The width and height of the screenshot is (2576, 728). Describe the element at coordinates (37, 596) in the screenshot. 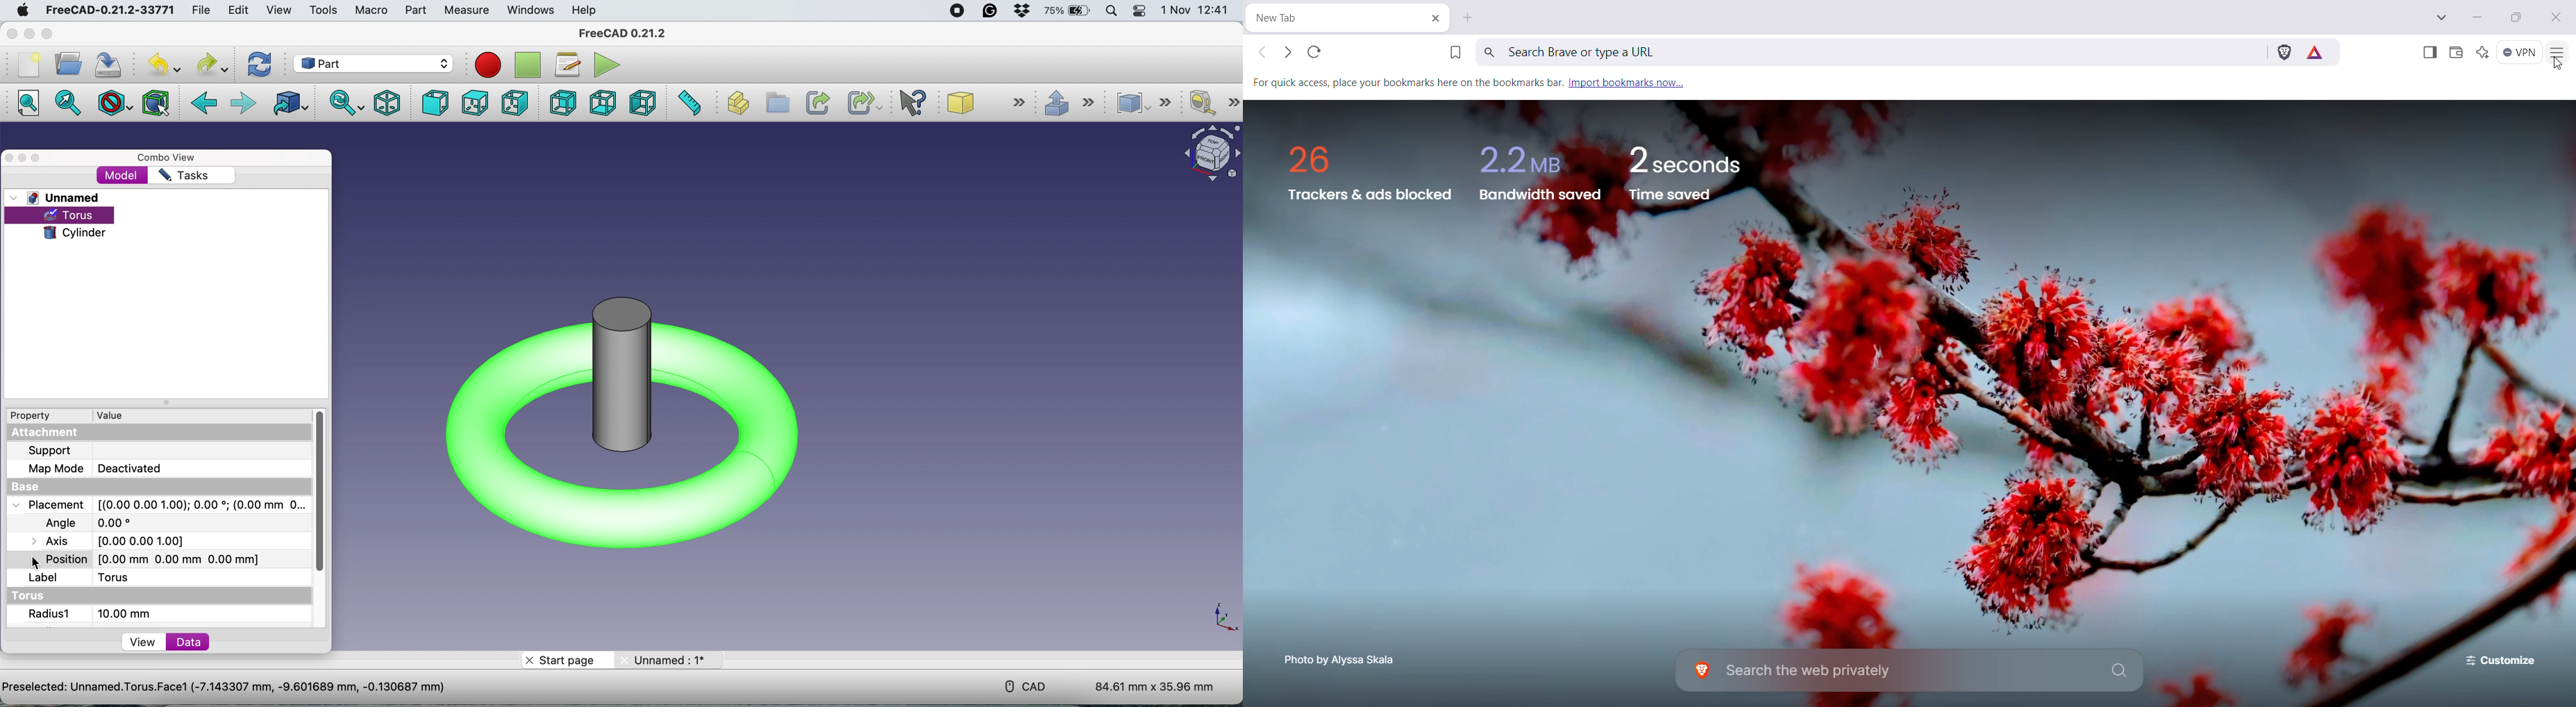

I see `torus` at that location.